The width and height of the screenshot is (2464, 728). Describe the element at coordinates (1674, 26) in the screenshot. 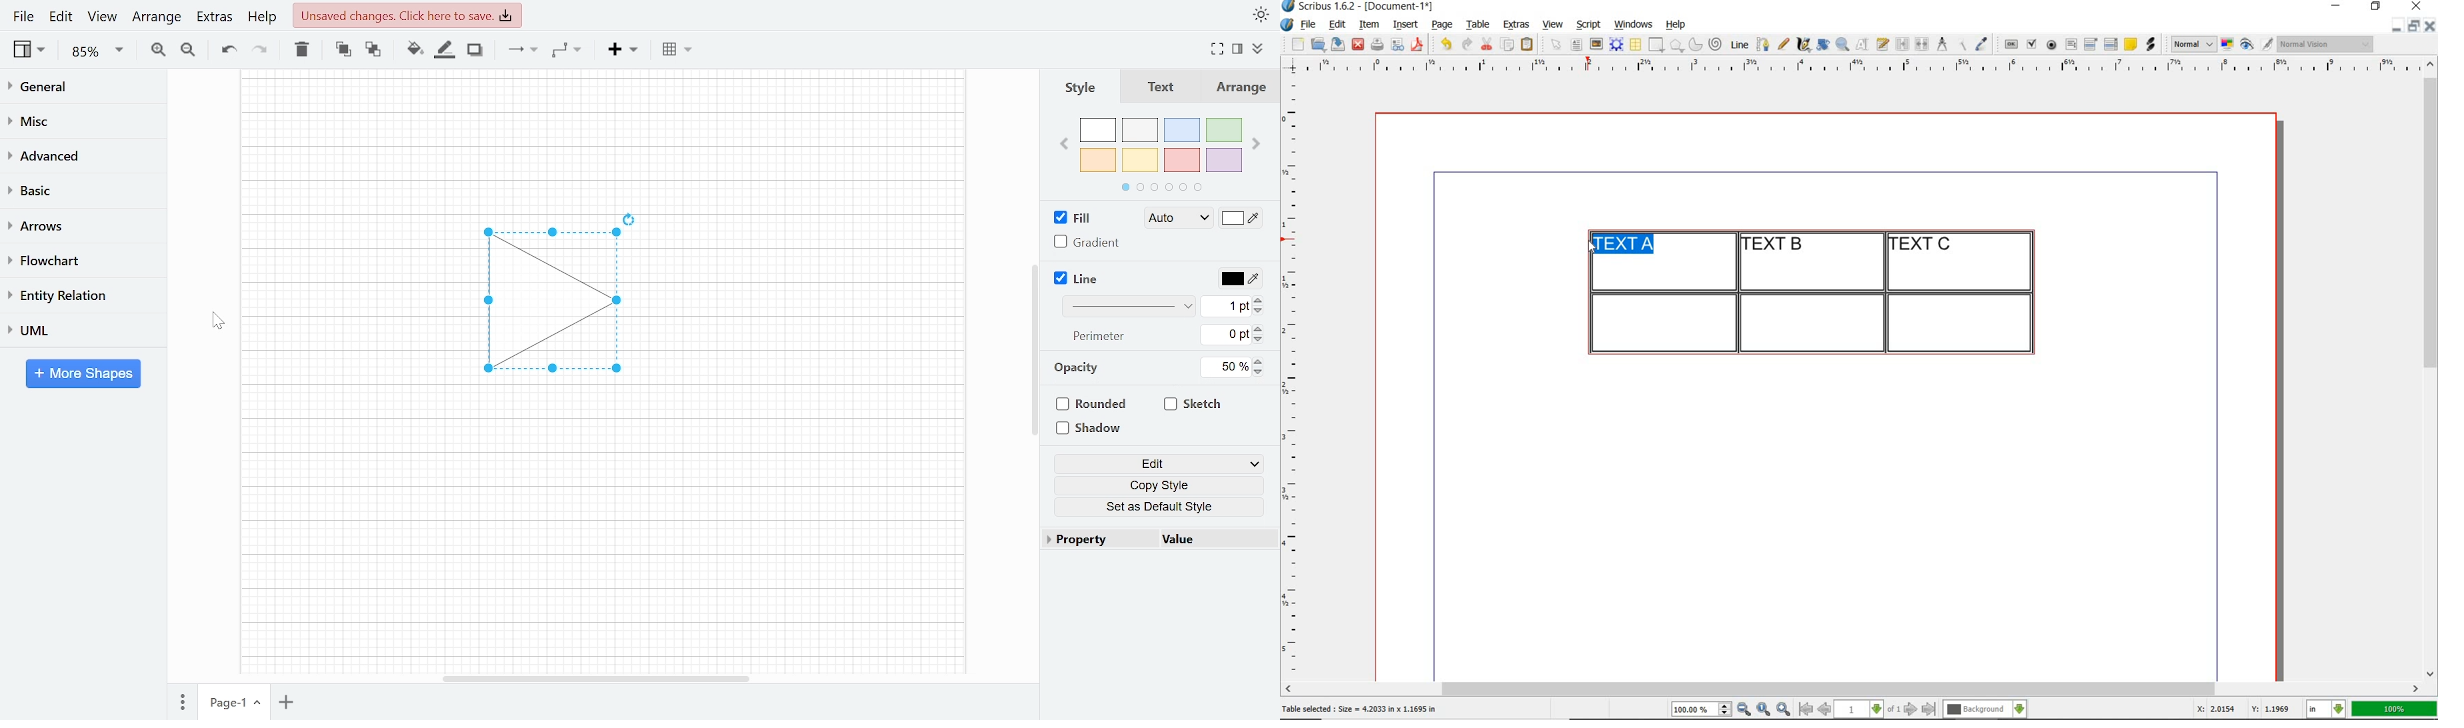

I see `help` at that location.